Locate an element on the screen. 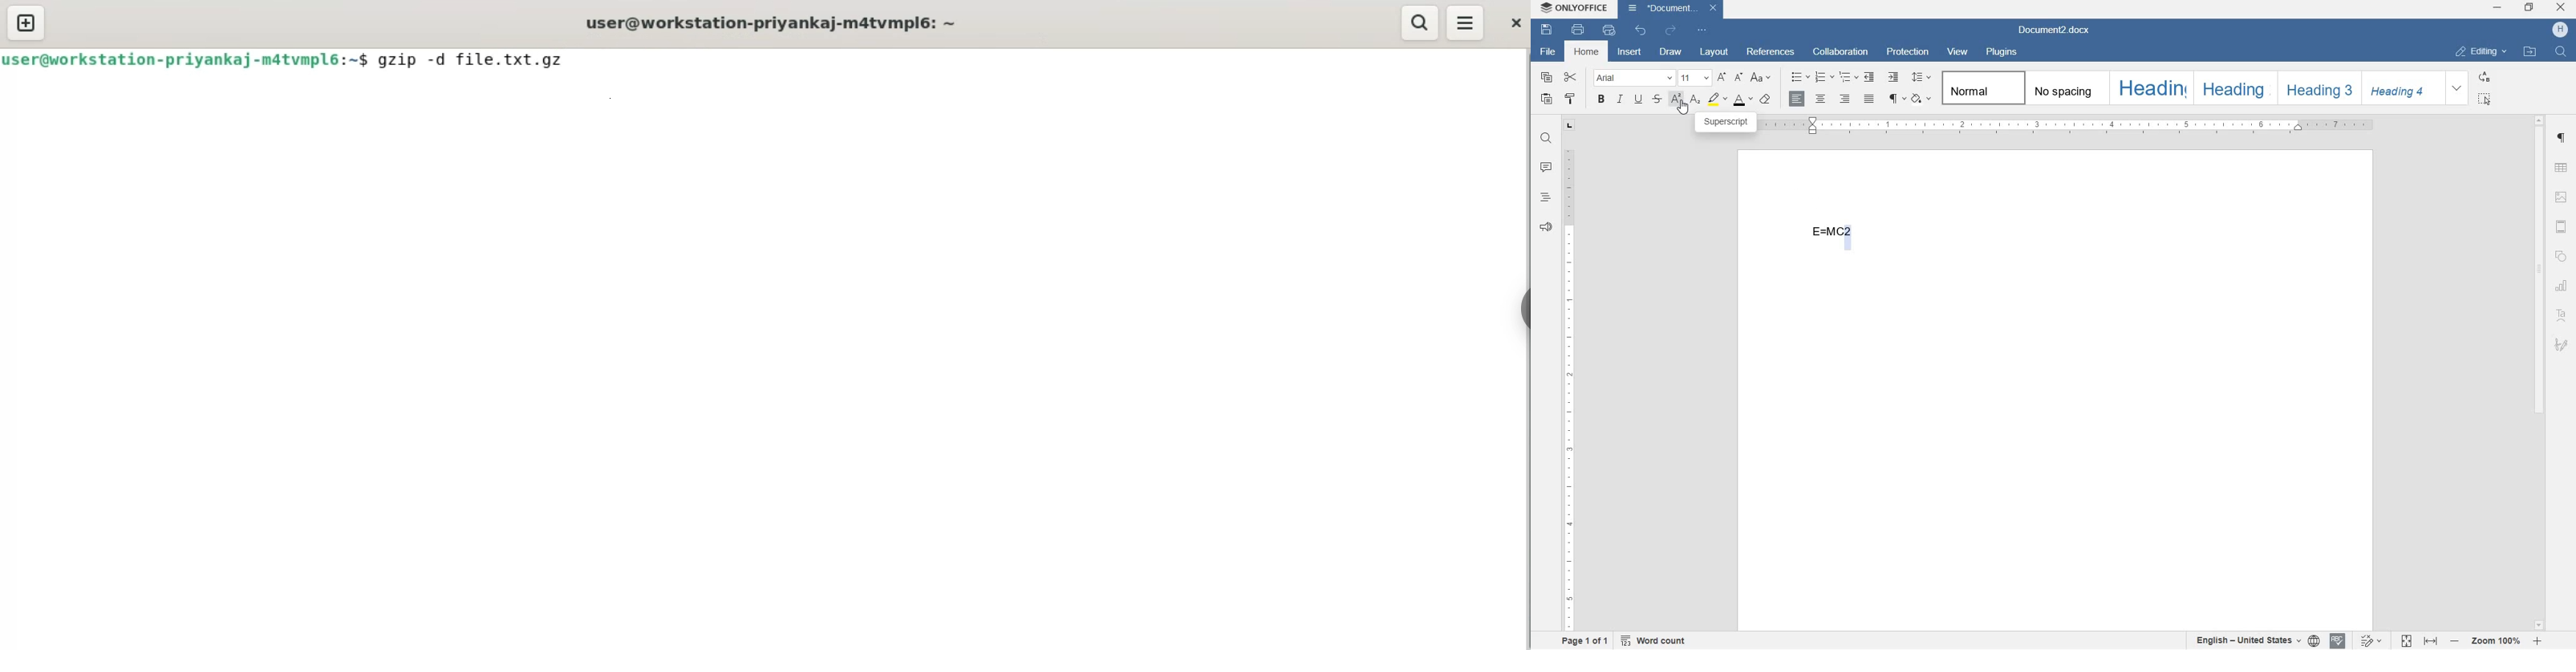 The image size is (2576, 672). paragraph line spacing is located at coordinates (1920, 77).